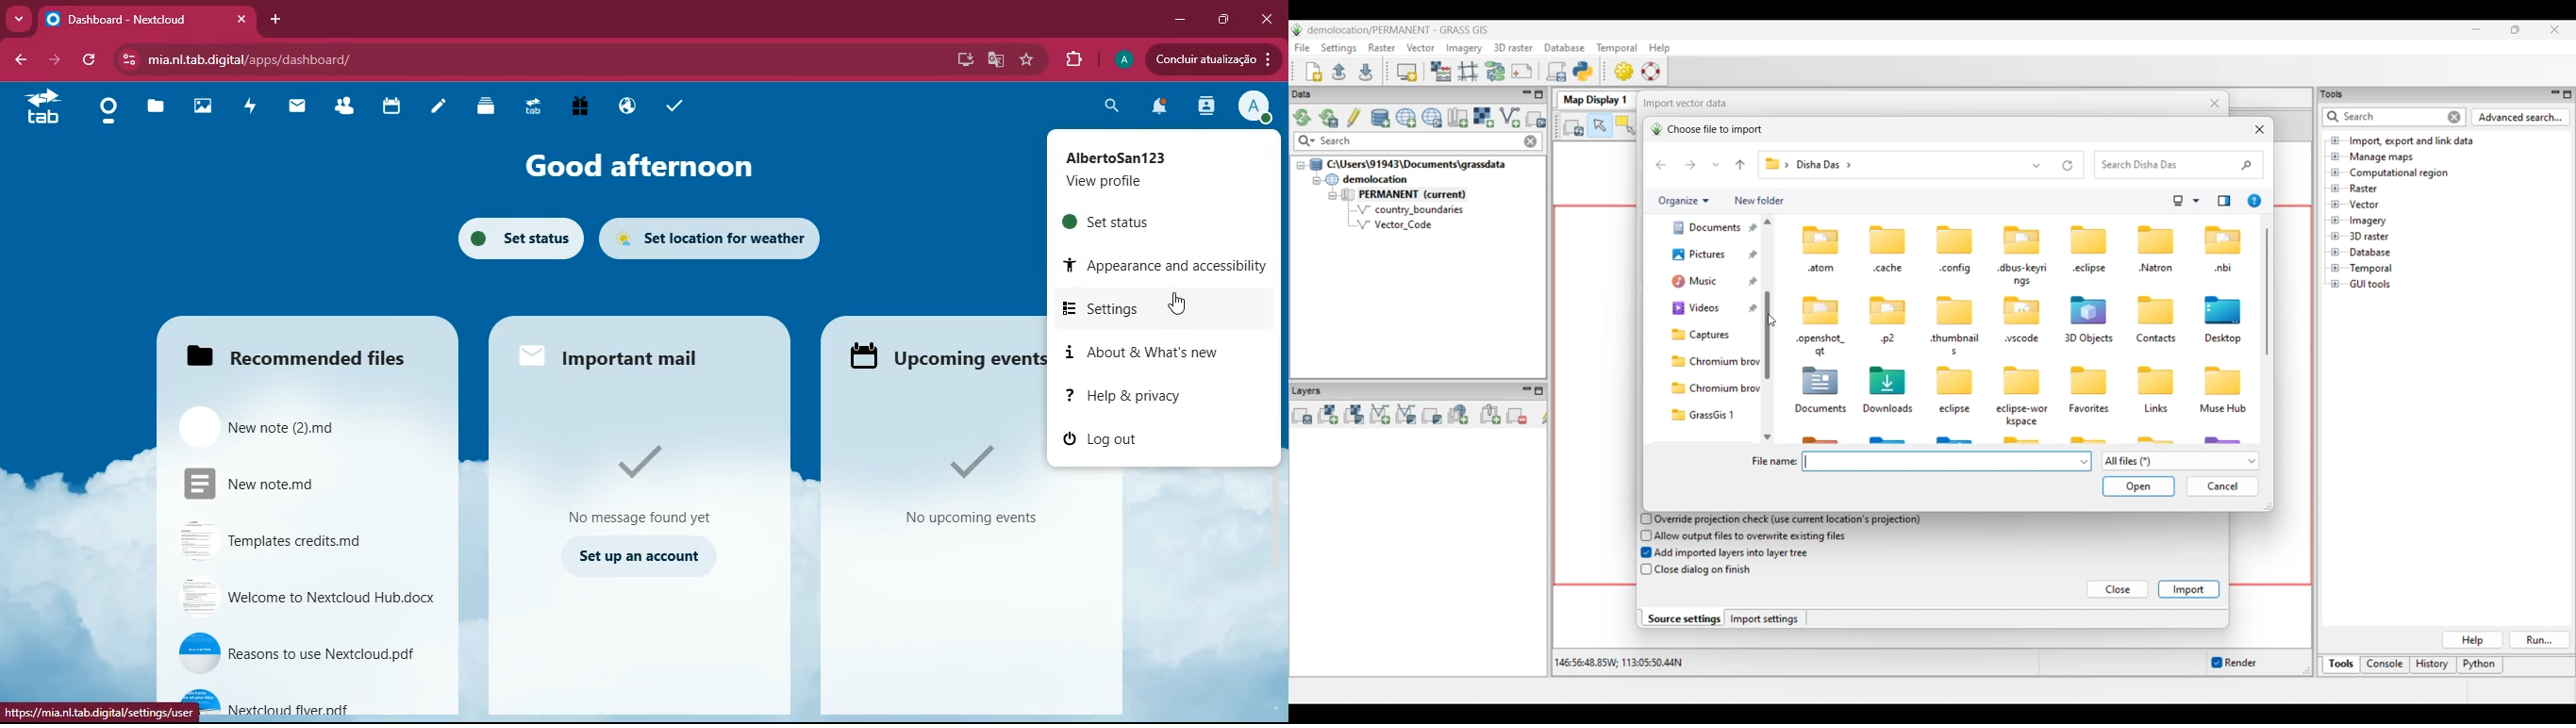 The width and height of the screenshot is (2576, 728). What do you see at coordinates (42, 106) in the screenshot?
I see `tab` at bounding box center [42, 106].